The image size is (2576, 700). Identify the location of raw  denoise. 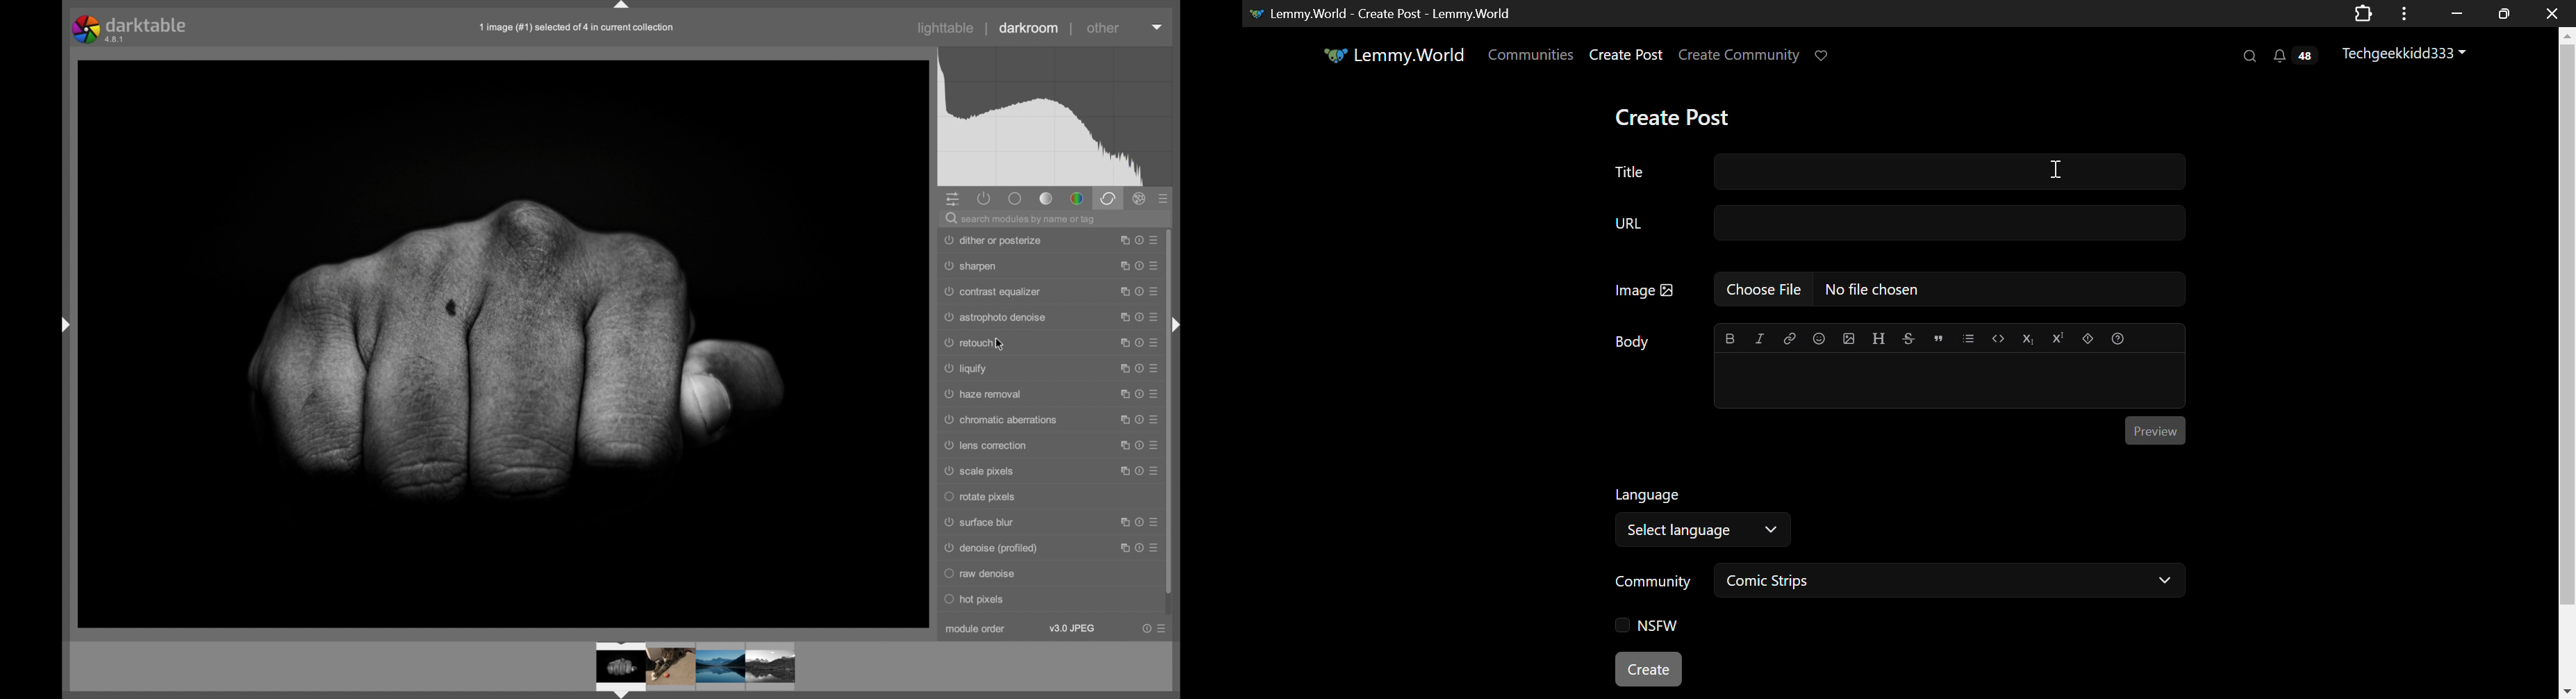
(982, 573).